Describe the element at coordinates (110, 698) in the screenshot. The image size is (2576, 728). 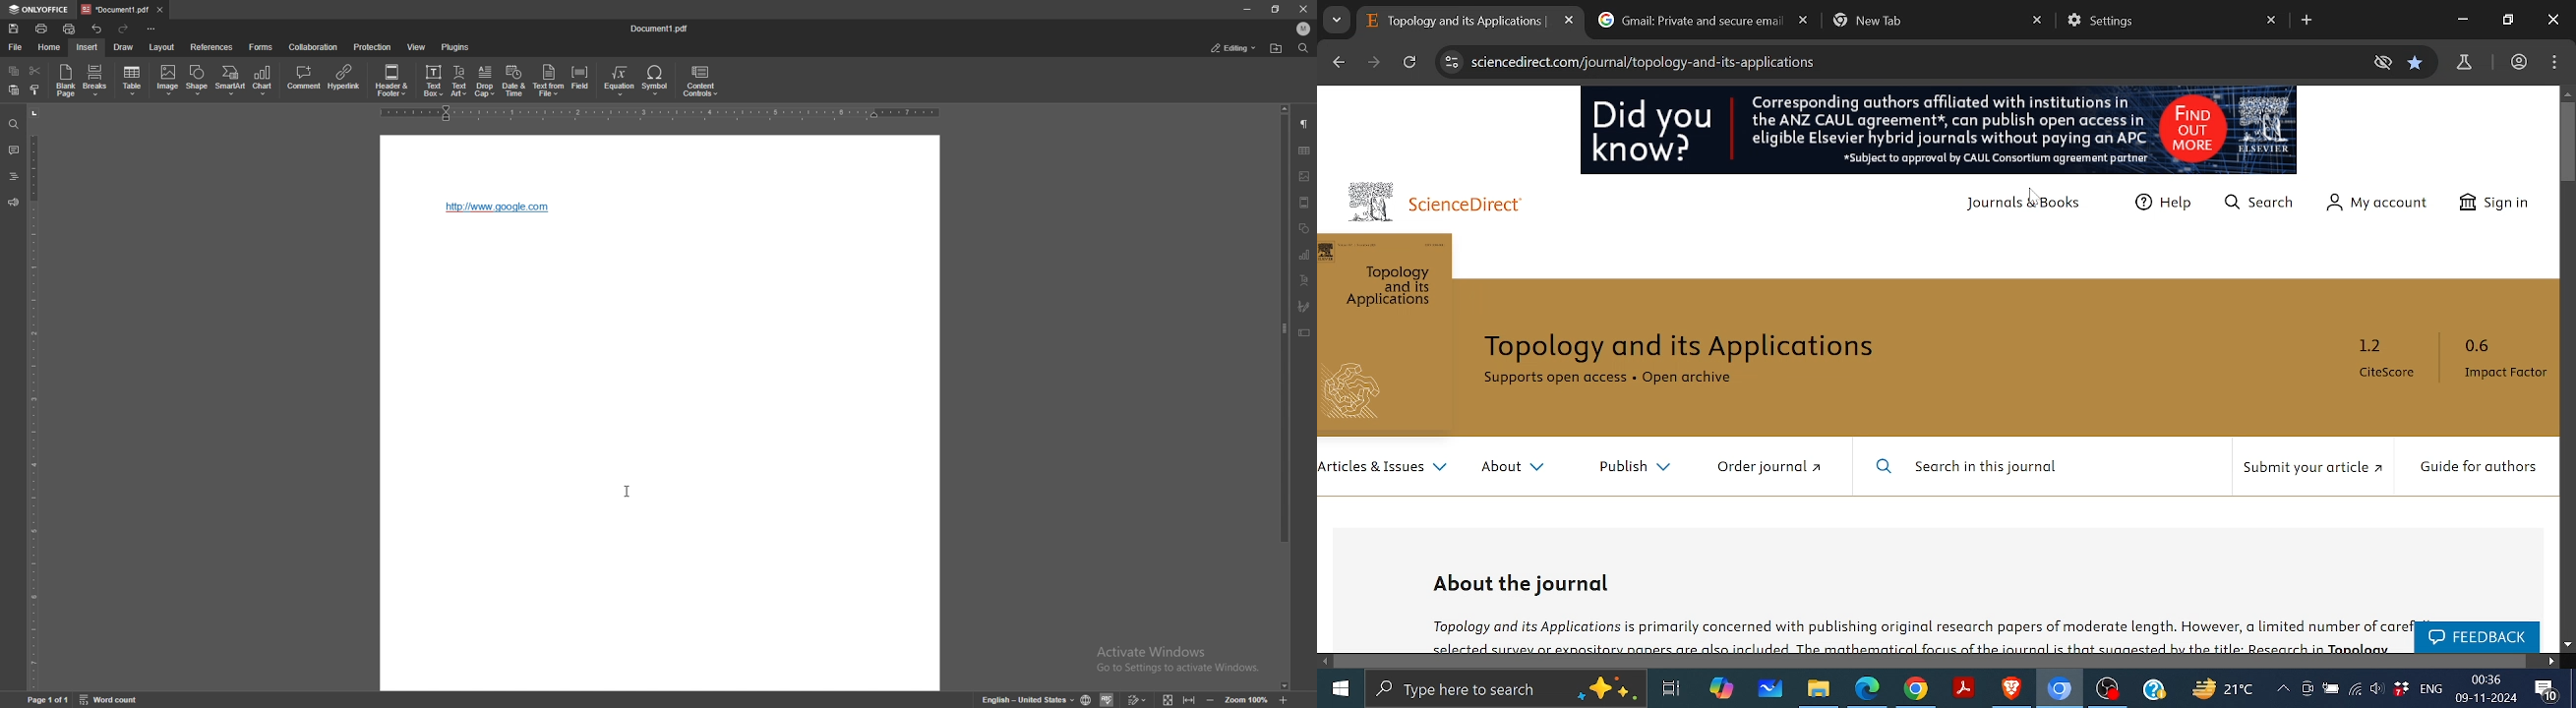
I see `word count` at that location.